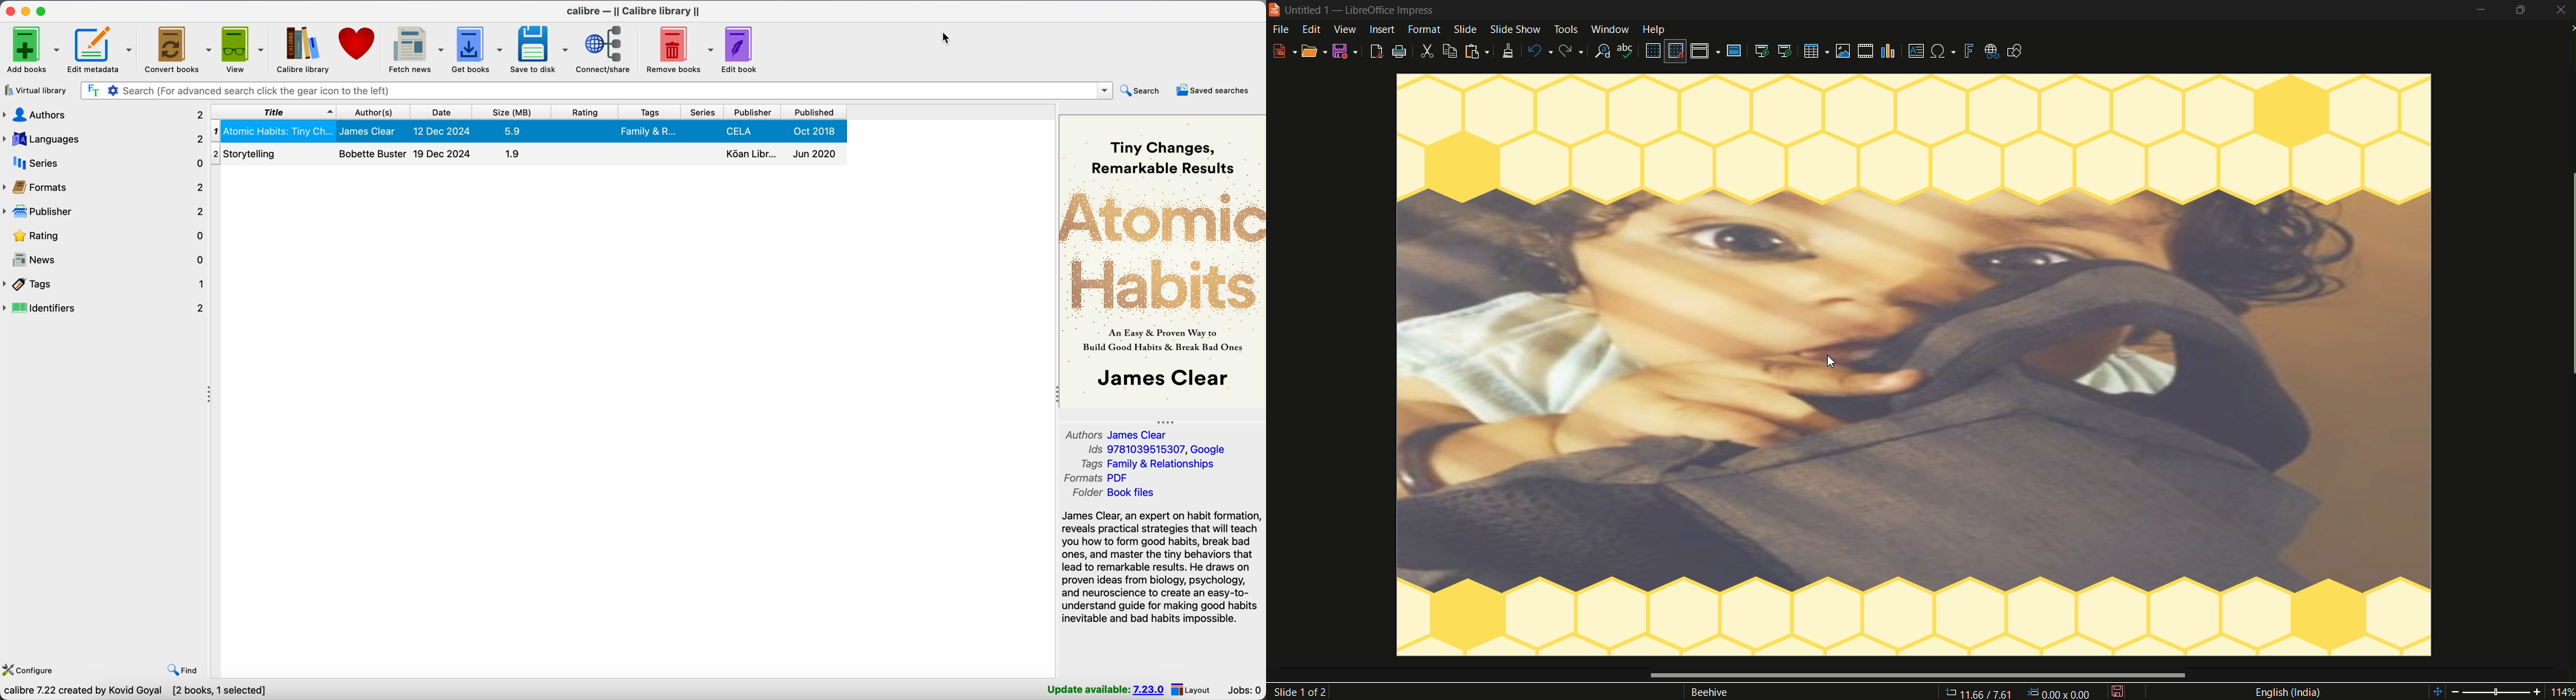 This screenshot has width=2576, height=700. I want to click on Jobs: 0, so click(1245, 691).